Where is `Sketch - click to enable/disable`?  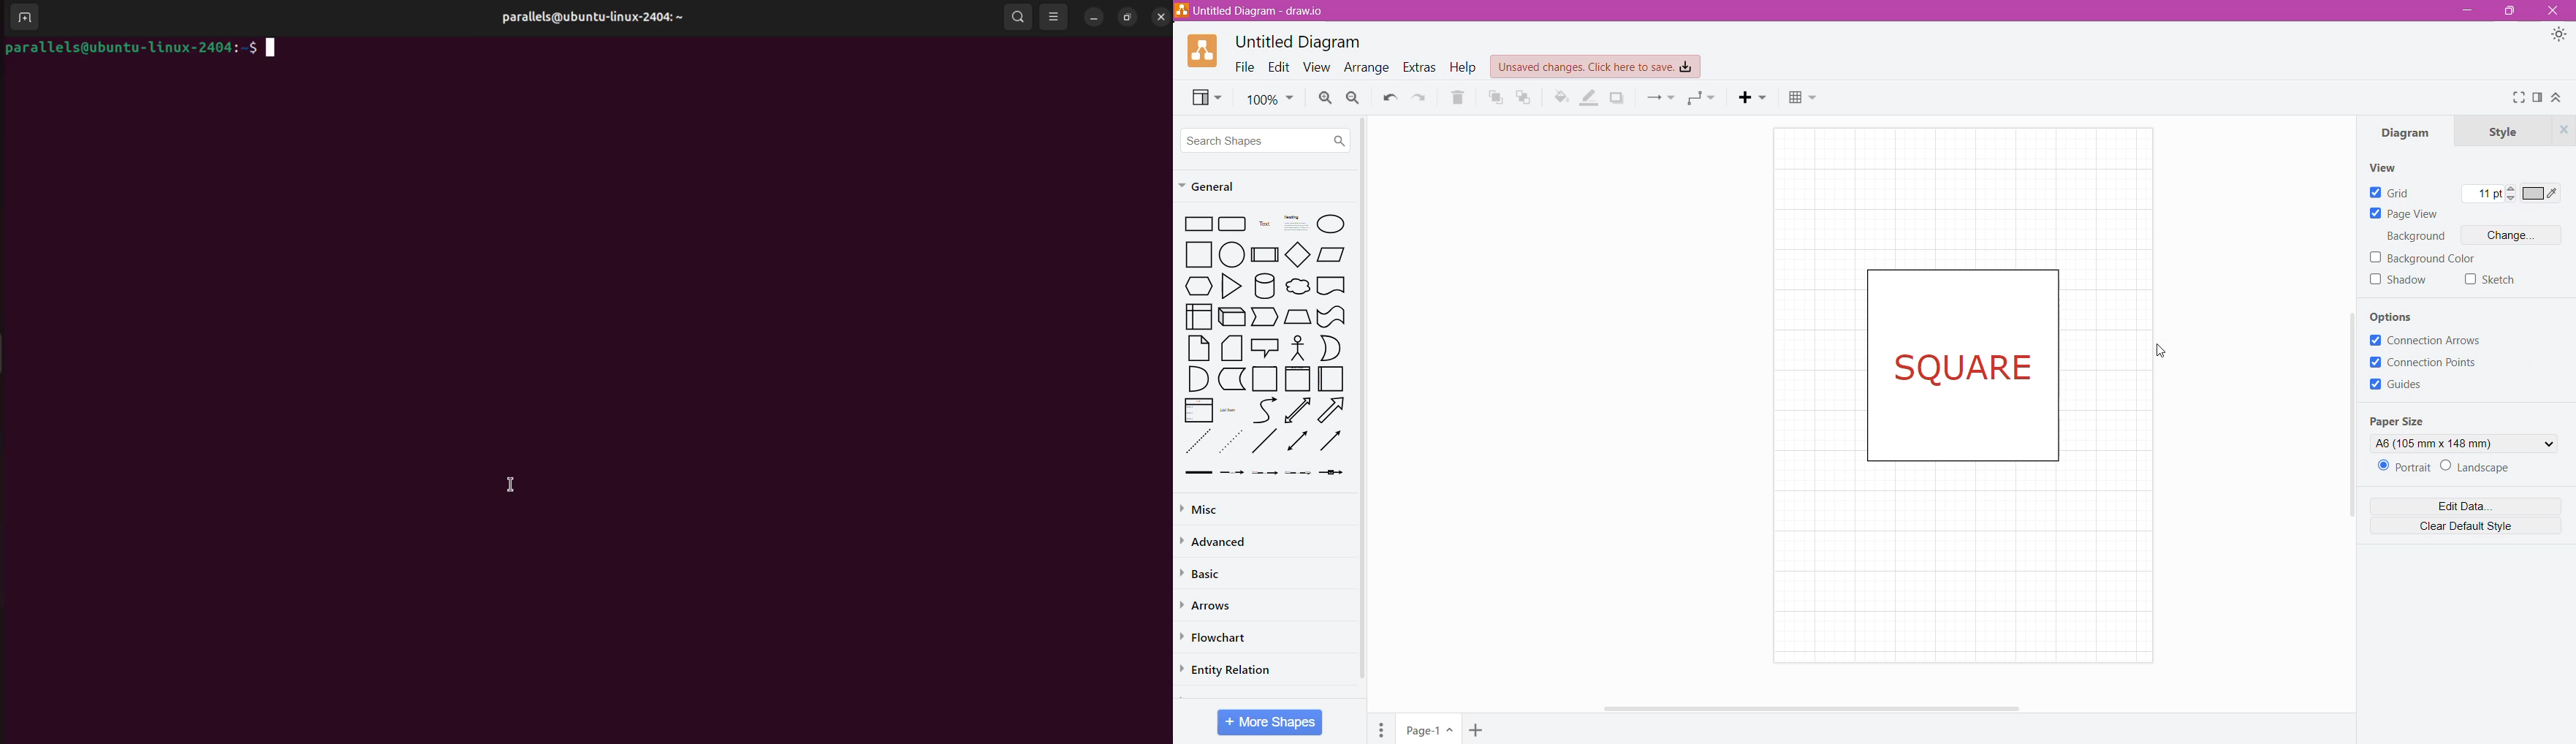 Sketch - click to enable/disable is located at coordinates (2490, 280).